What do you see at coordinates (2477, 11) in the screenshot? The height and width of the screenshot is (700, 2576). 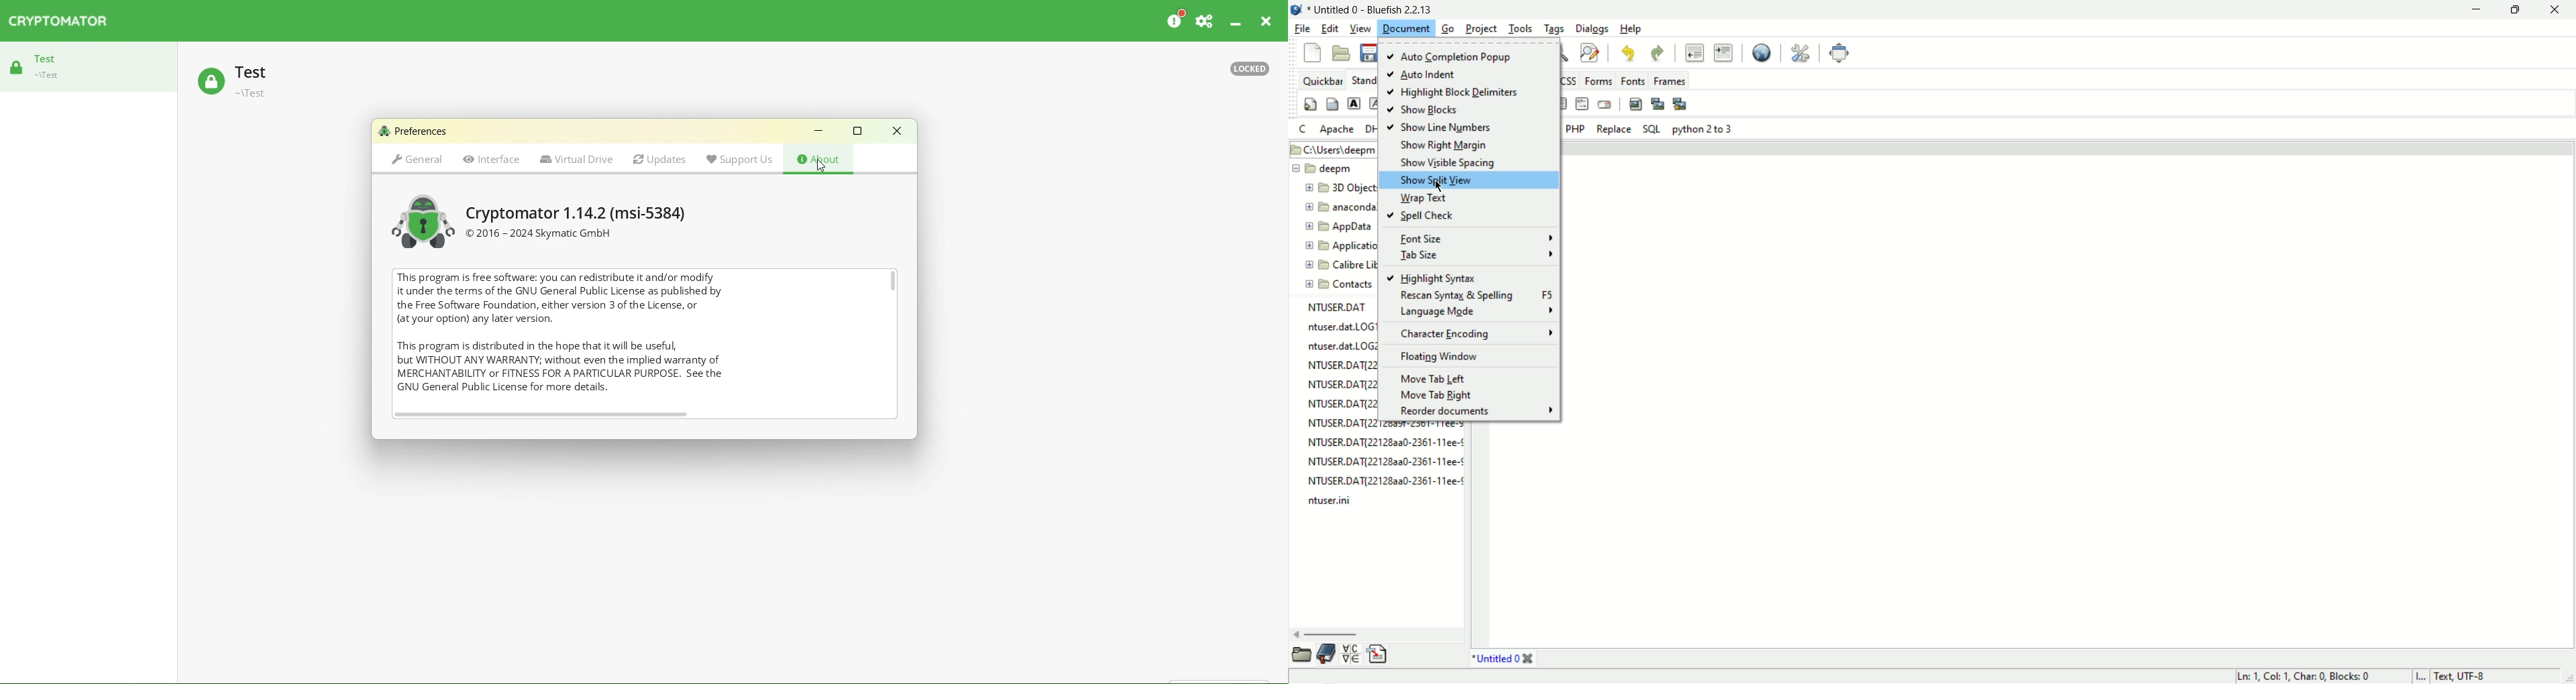 I see `minimize` at bounding box center [2477, 11].